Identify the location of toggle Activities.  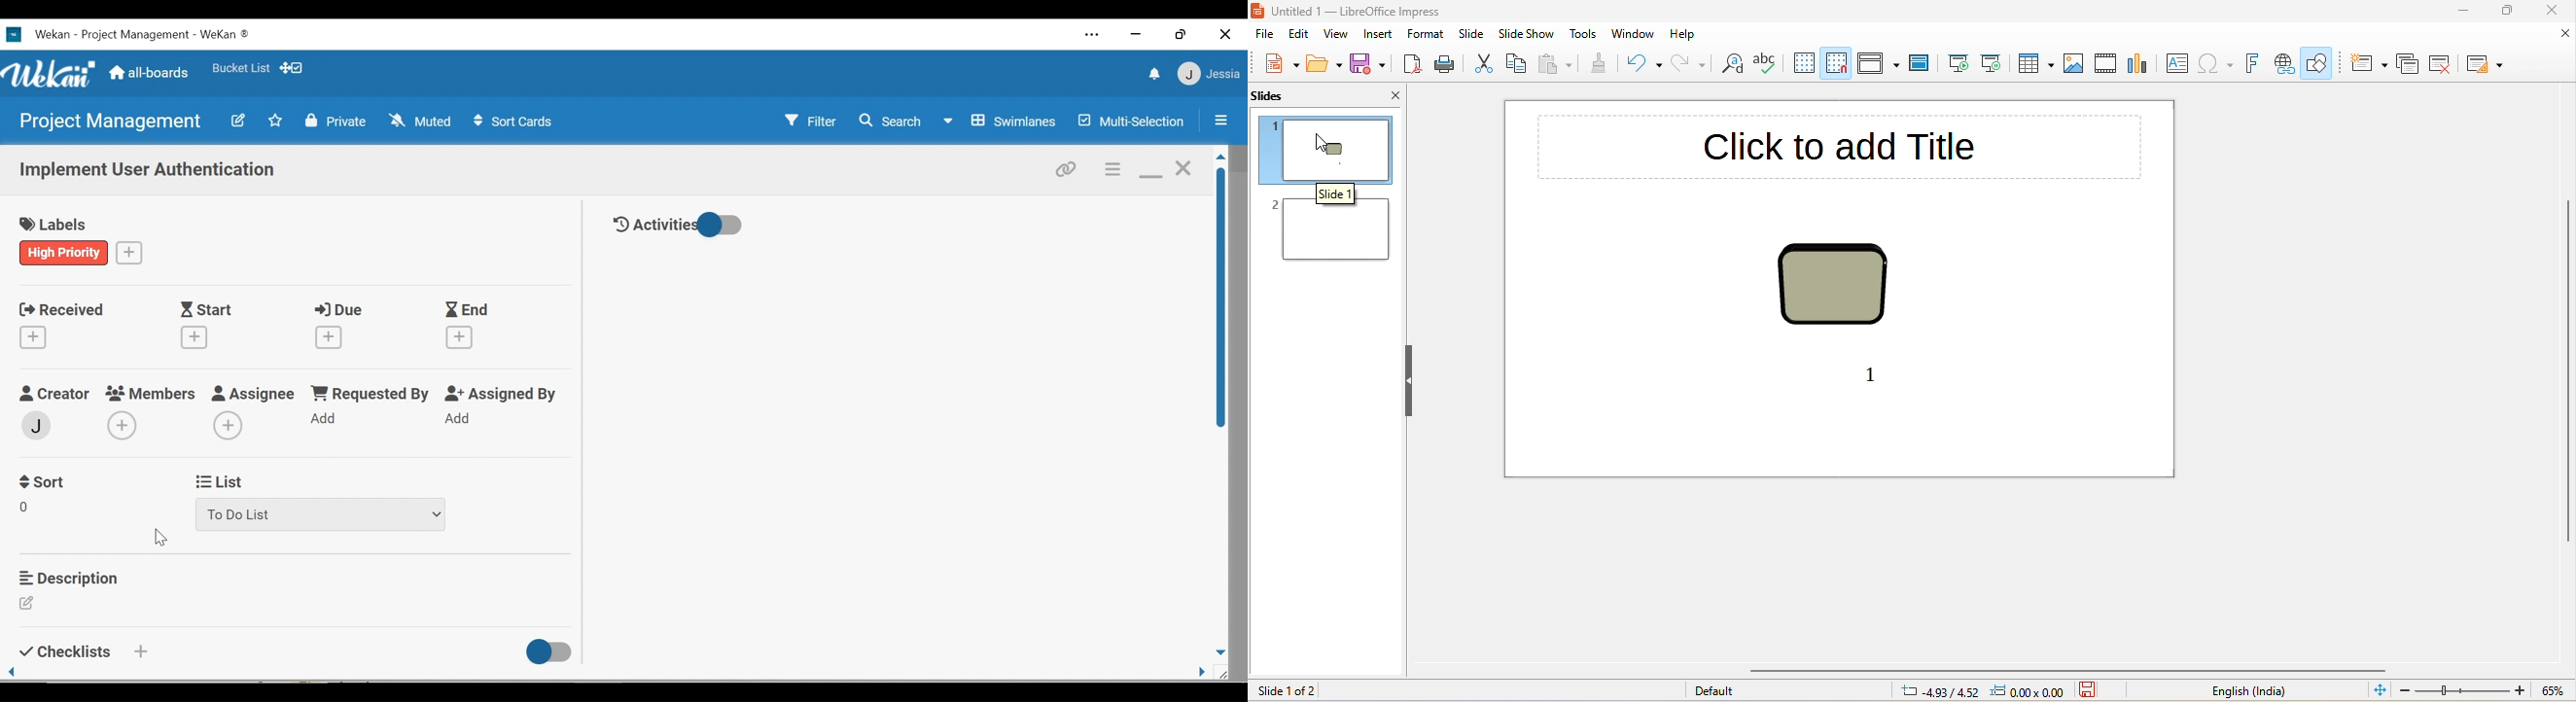
(682, 224).